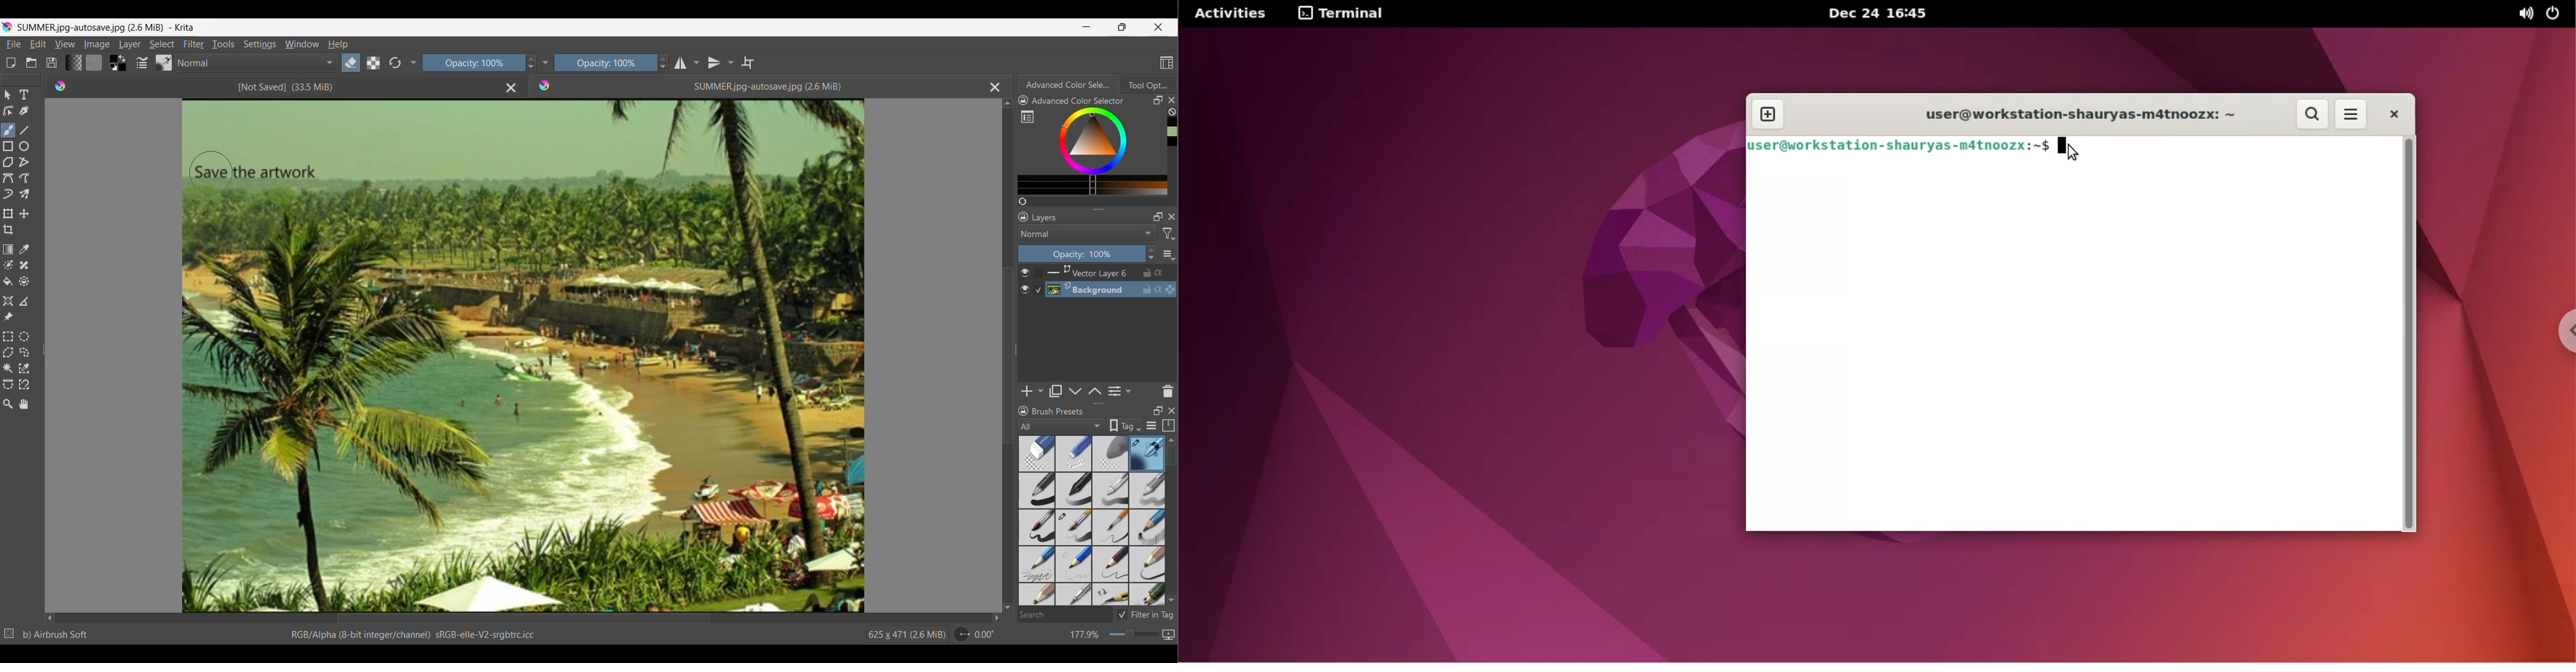  Describe the element at coordinates (1168, 391) in the screenshot. I see `Delete panel` at that location.